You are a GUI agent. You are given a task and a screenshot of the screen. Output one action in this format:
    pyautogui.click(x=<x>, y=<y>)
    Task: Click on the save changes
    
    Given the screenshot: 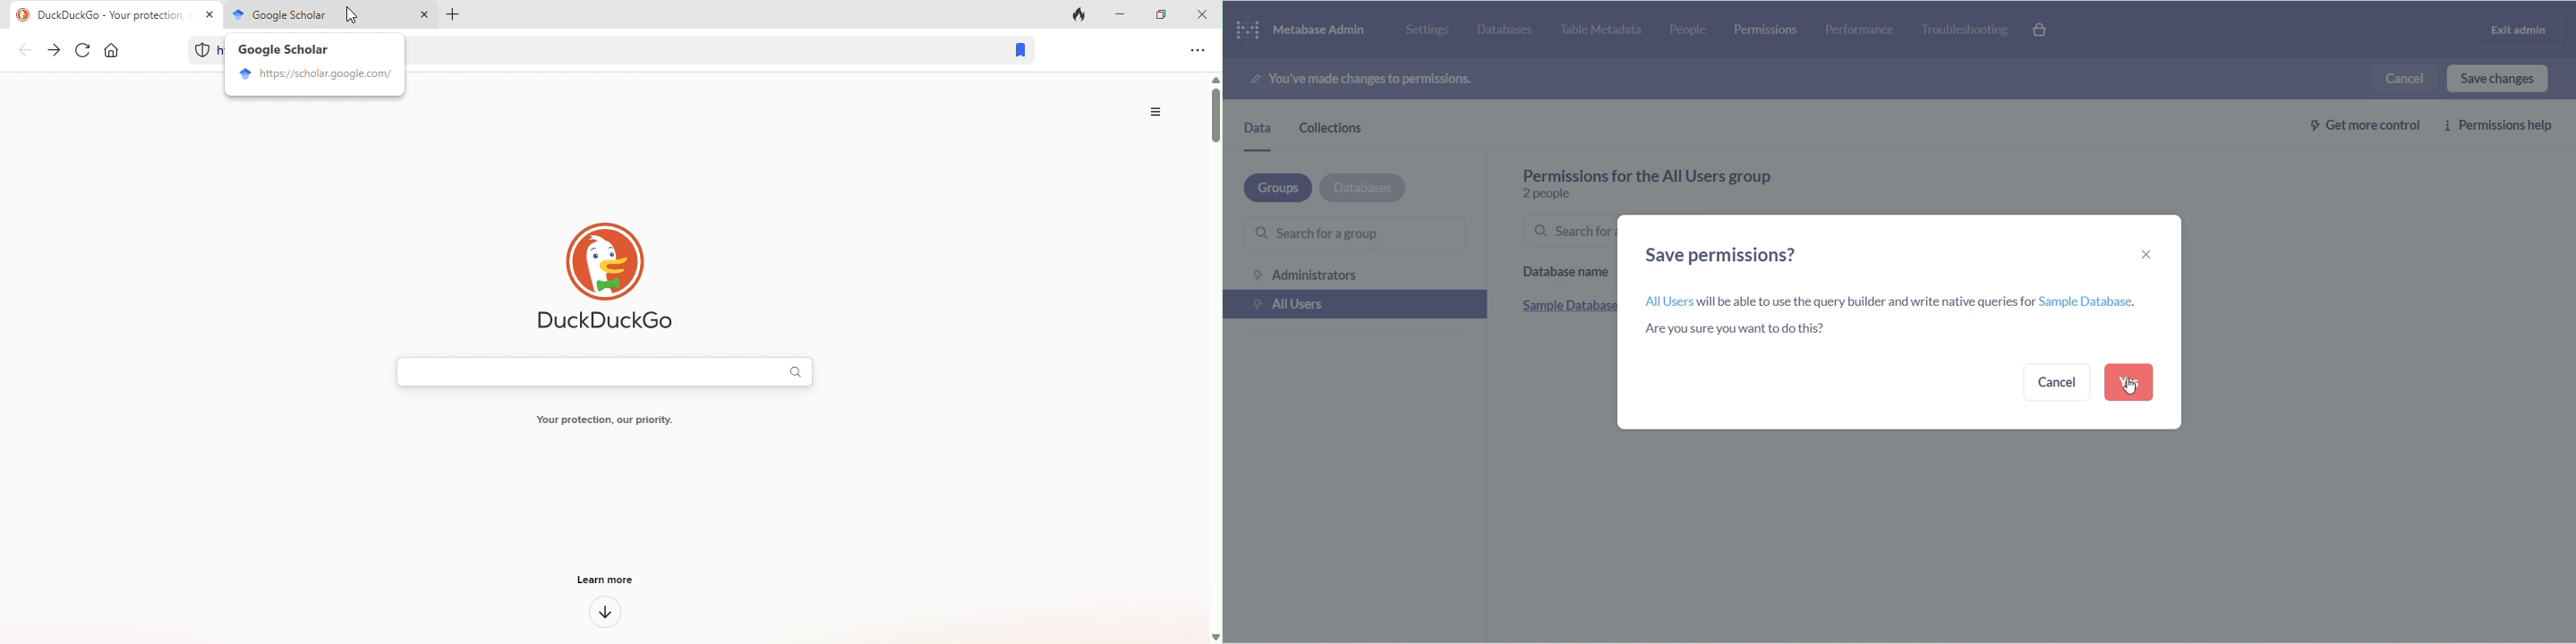 What is the action you would take?
    pyautogui.click(x=2497, y=78)
    